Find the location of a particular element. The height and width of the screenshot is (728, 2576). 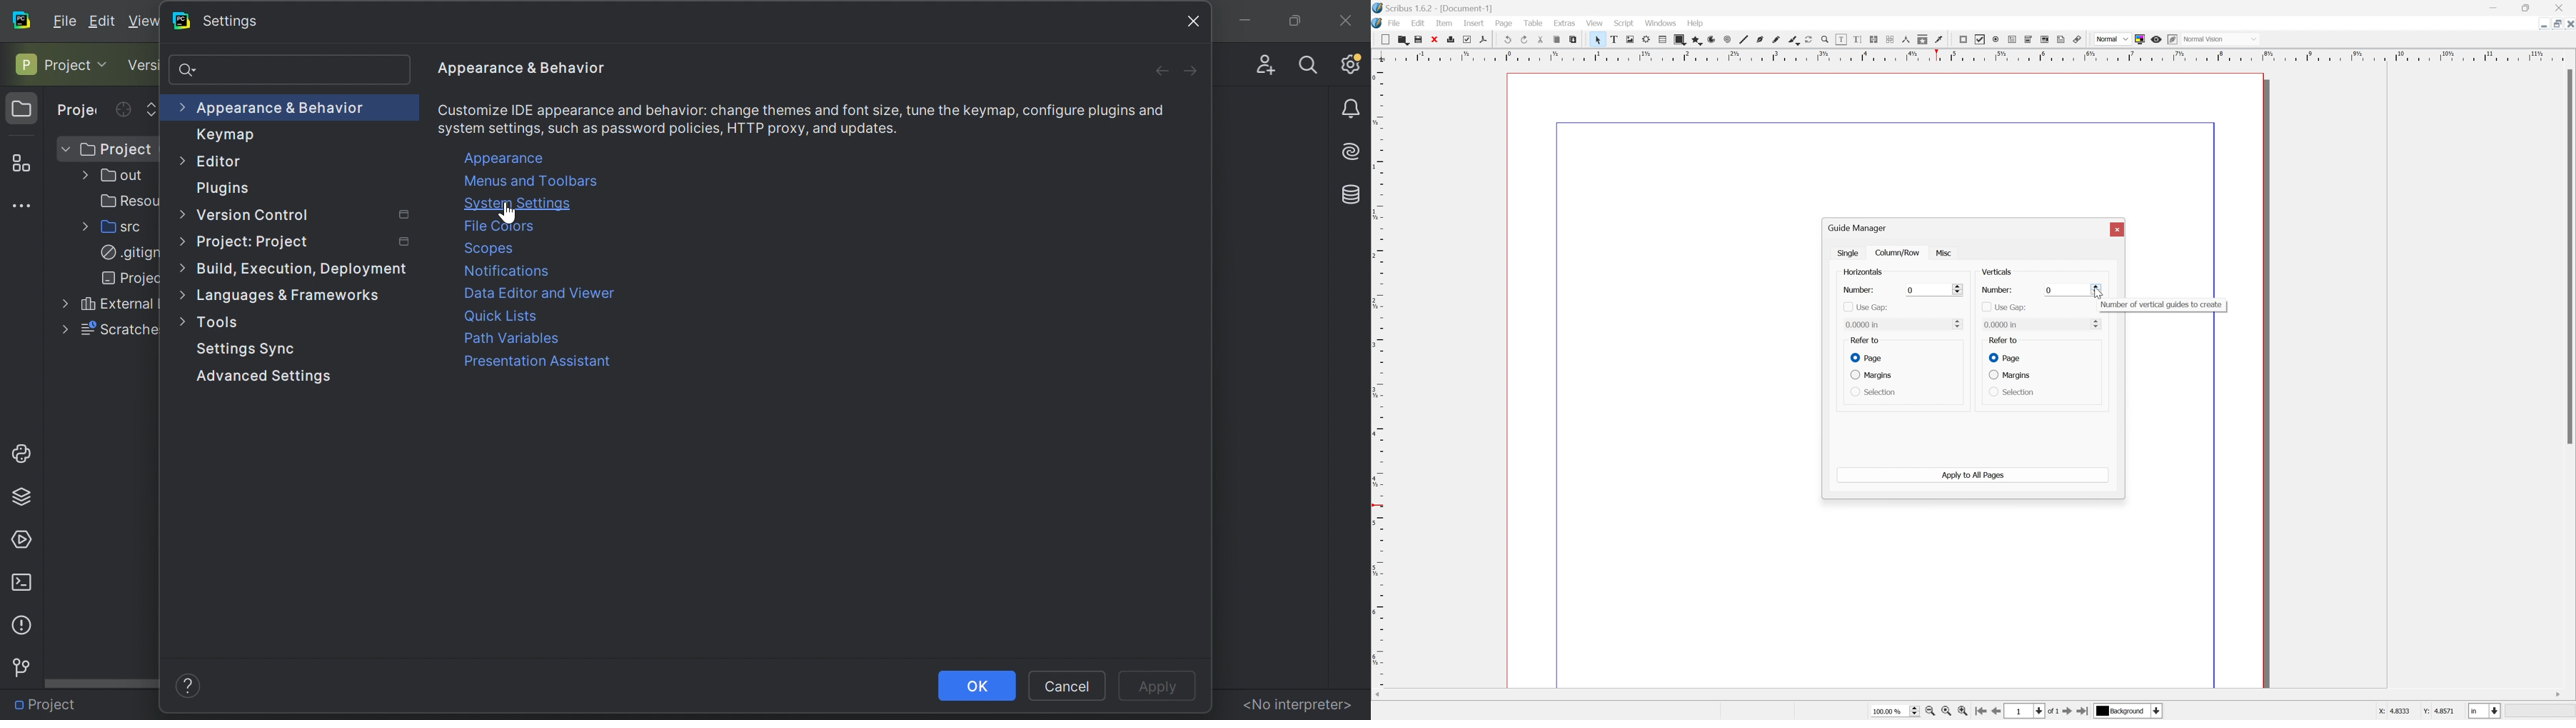

new is located at coordinates (1387, 40).